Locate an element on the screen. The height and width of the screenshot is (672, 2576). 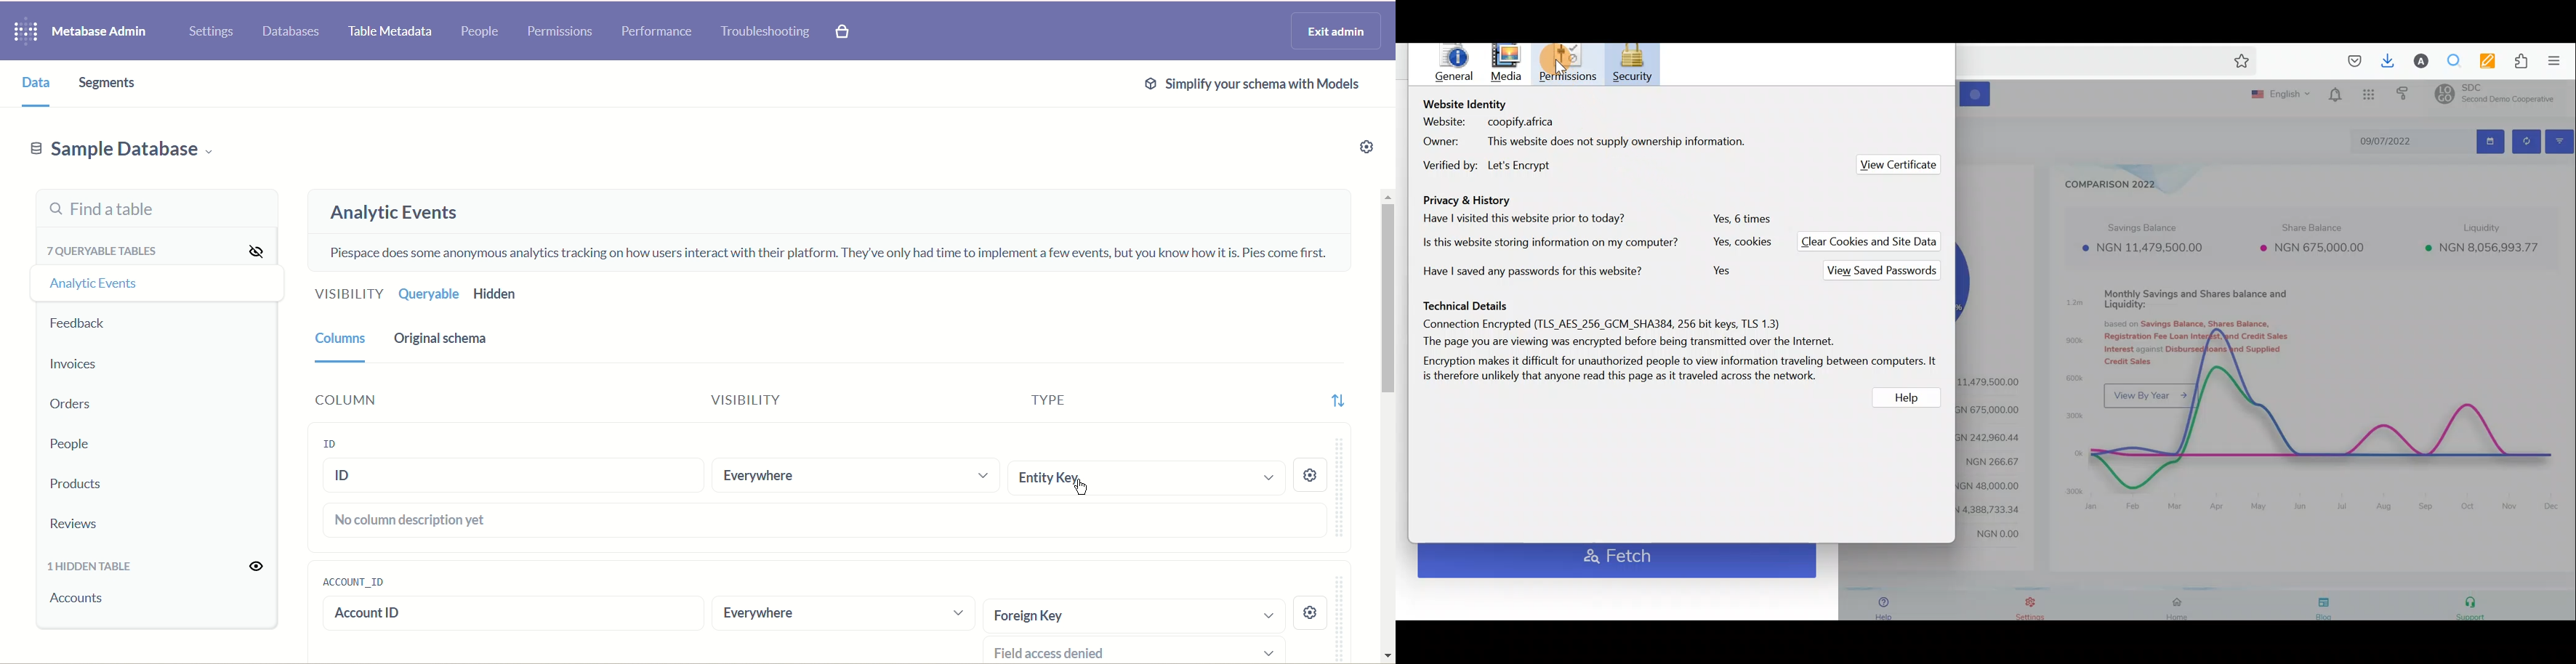
analytic events is located at coordinates (393, 213).